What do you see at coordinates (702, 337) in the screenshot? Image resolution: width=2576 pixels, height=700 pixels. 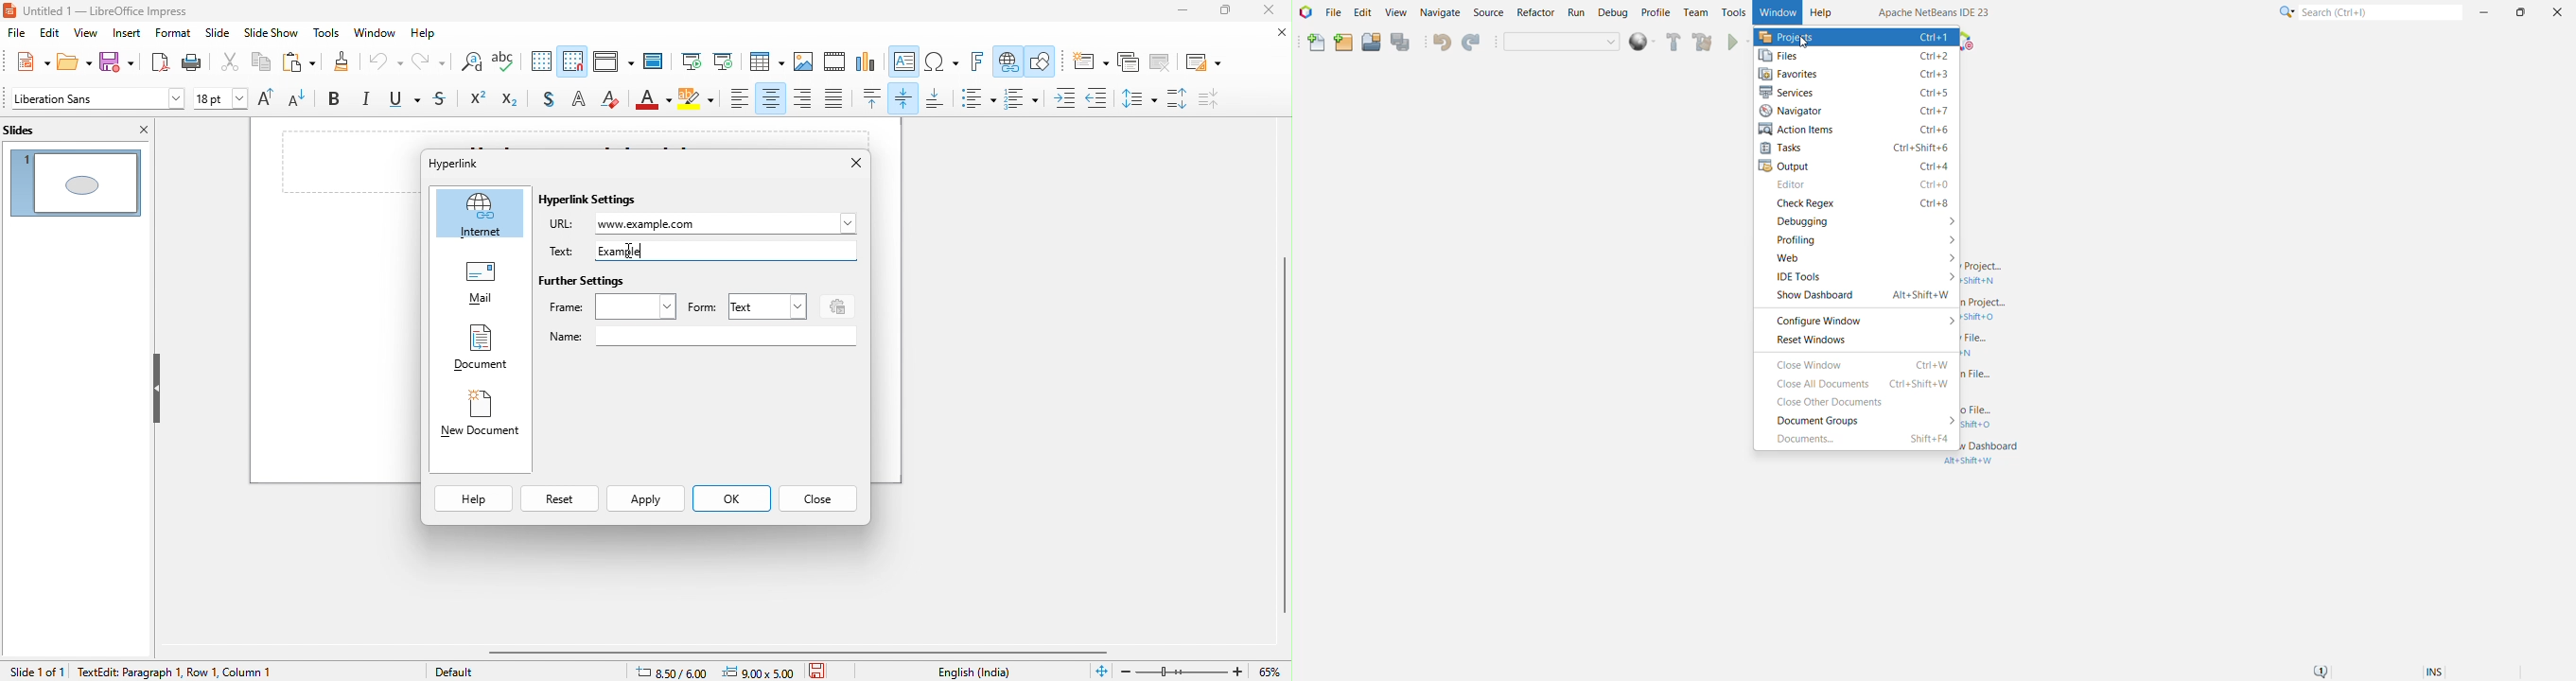 I see `name` at bounding box center [702, 337].